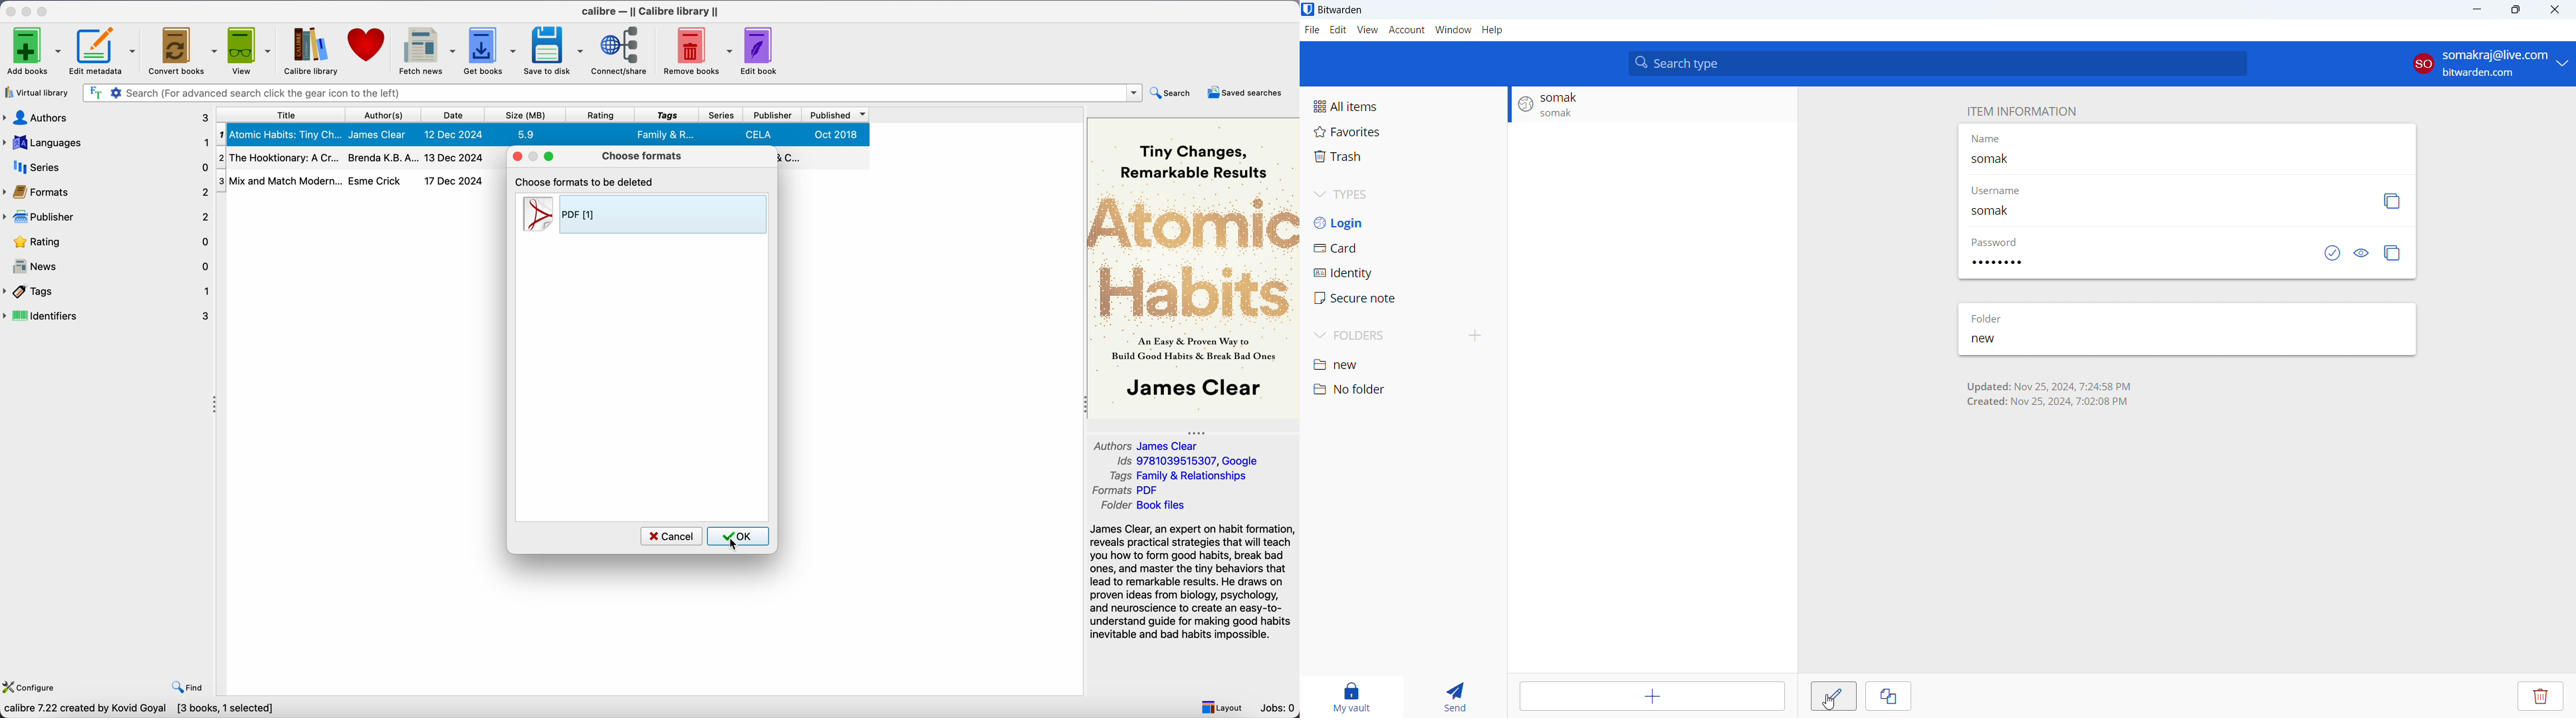  Describe the element at coordinates (106, 118) in the screenshot. I see `authors` at that location.